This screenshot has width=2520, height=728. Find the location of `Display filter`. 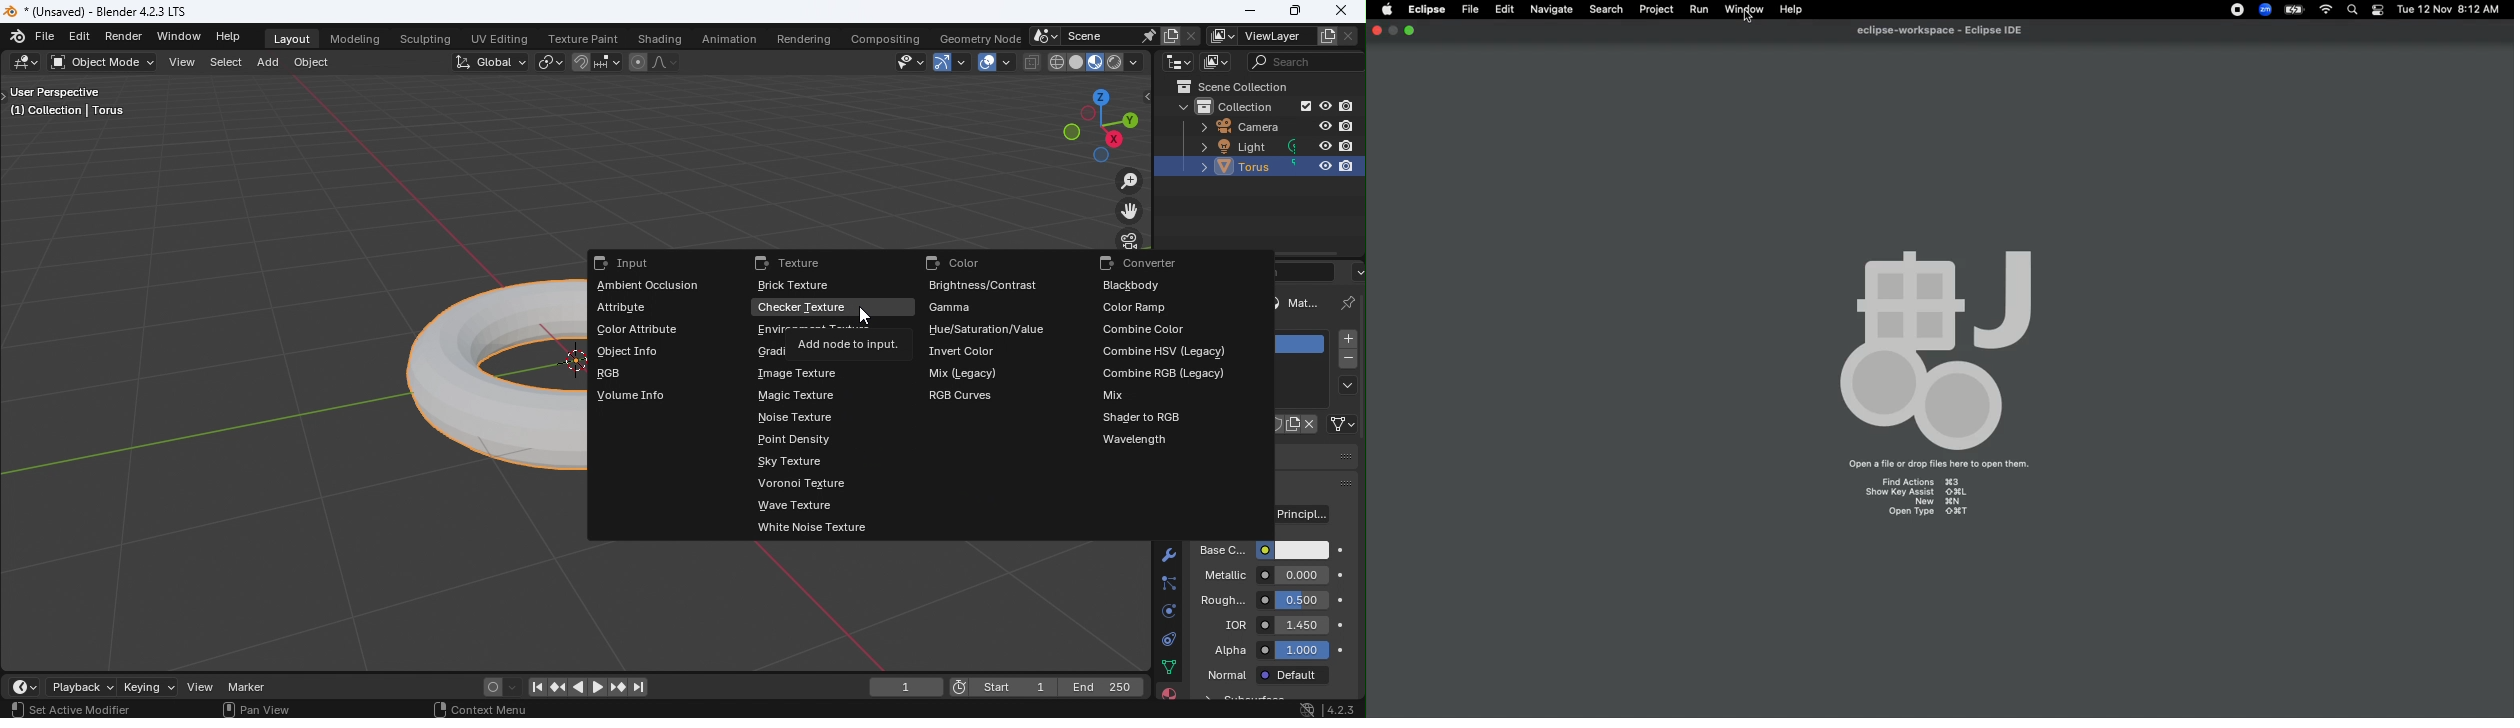

Display filter is located at coordinates (1306, 272).